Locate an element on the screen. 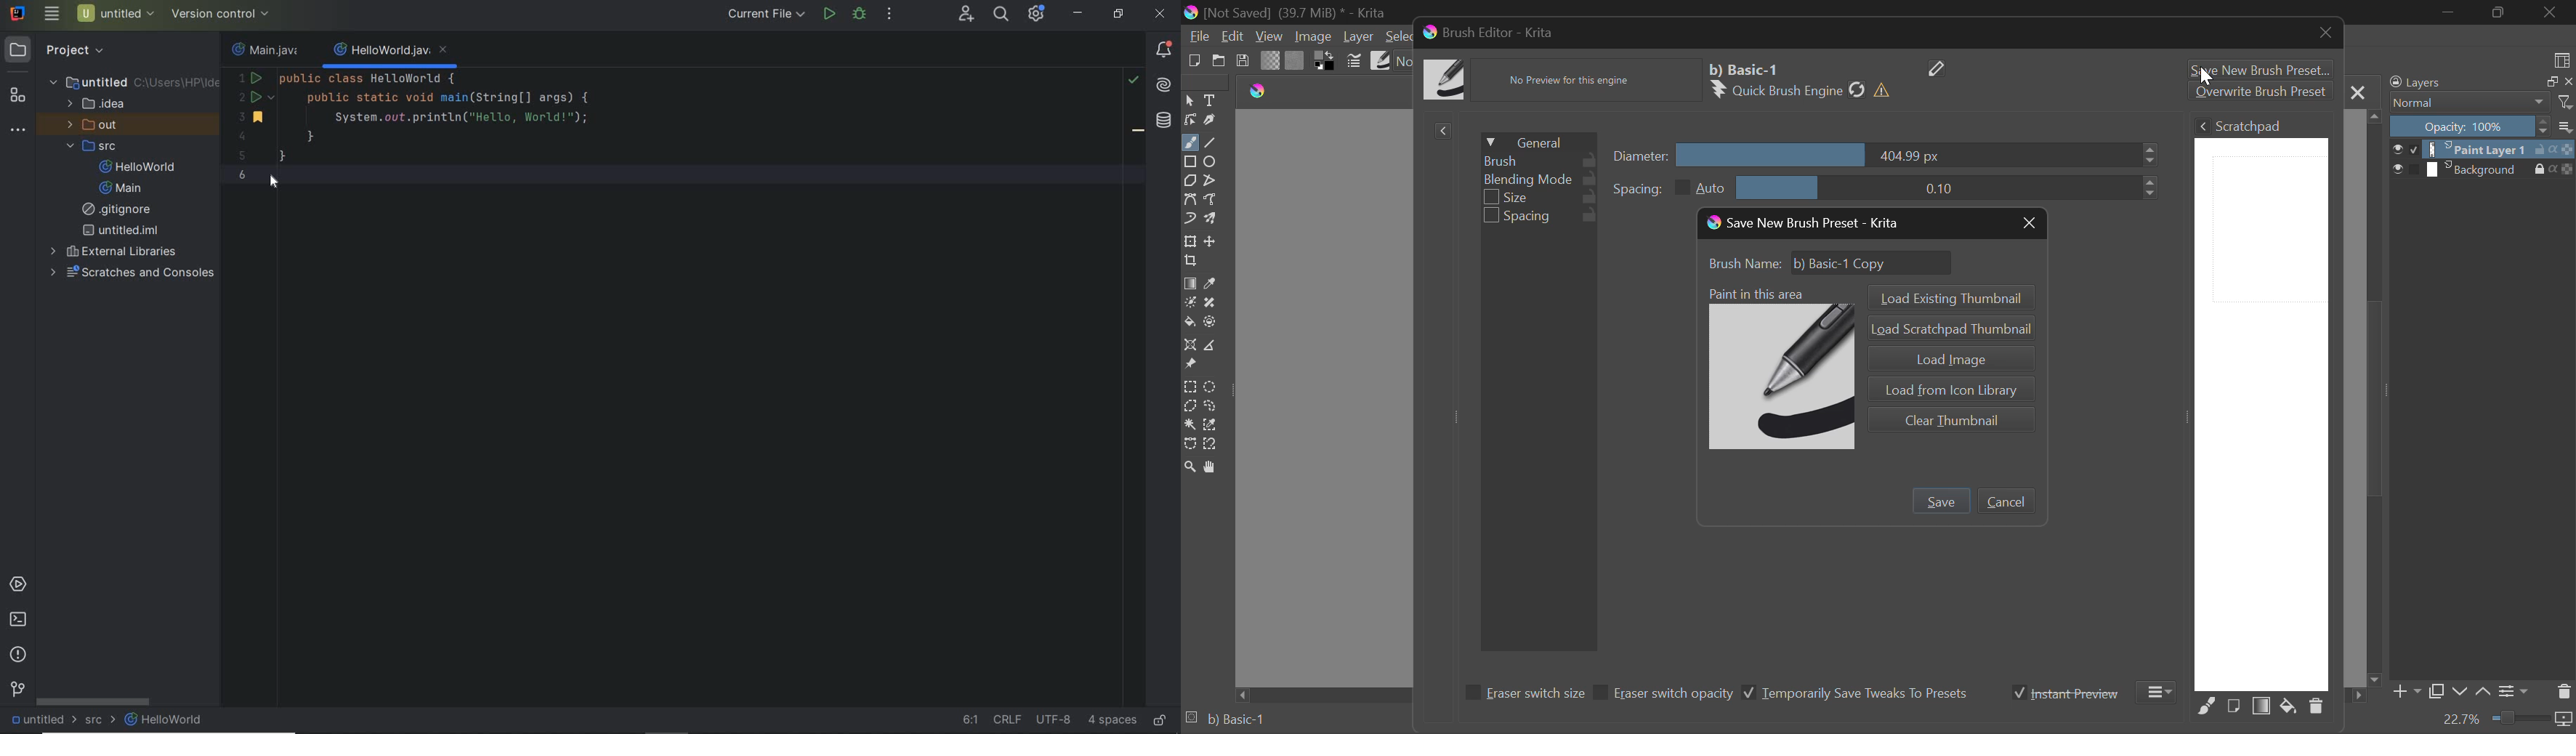 Image resolution: width=2576 pixels, height=756 pixels. Edit Name is located at coordinates (1939, 68).